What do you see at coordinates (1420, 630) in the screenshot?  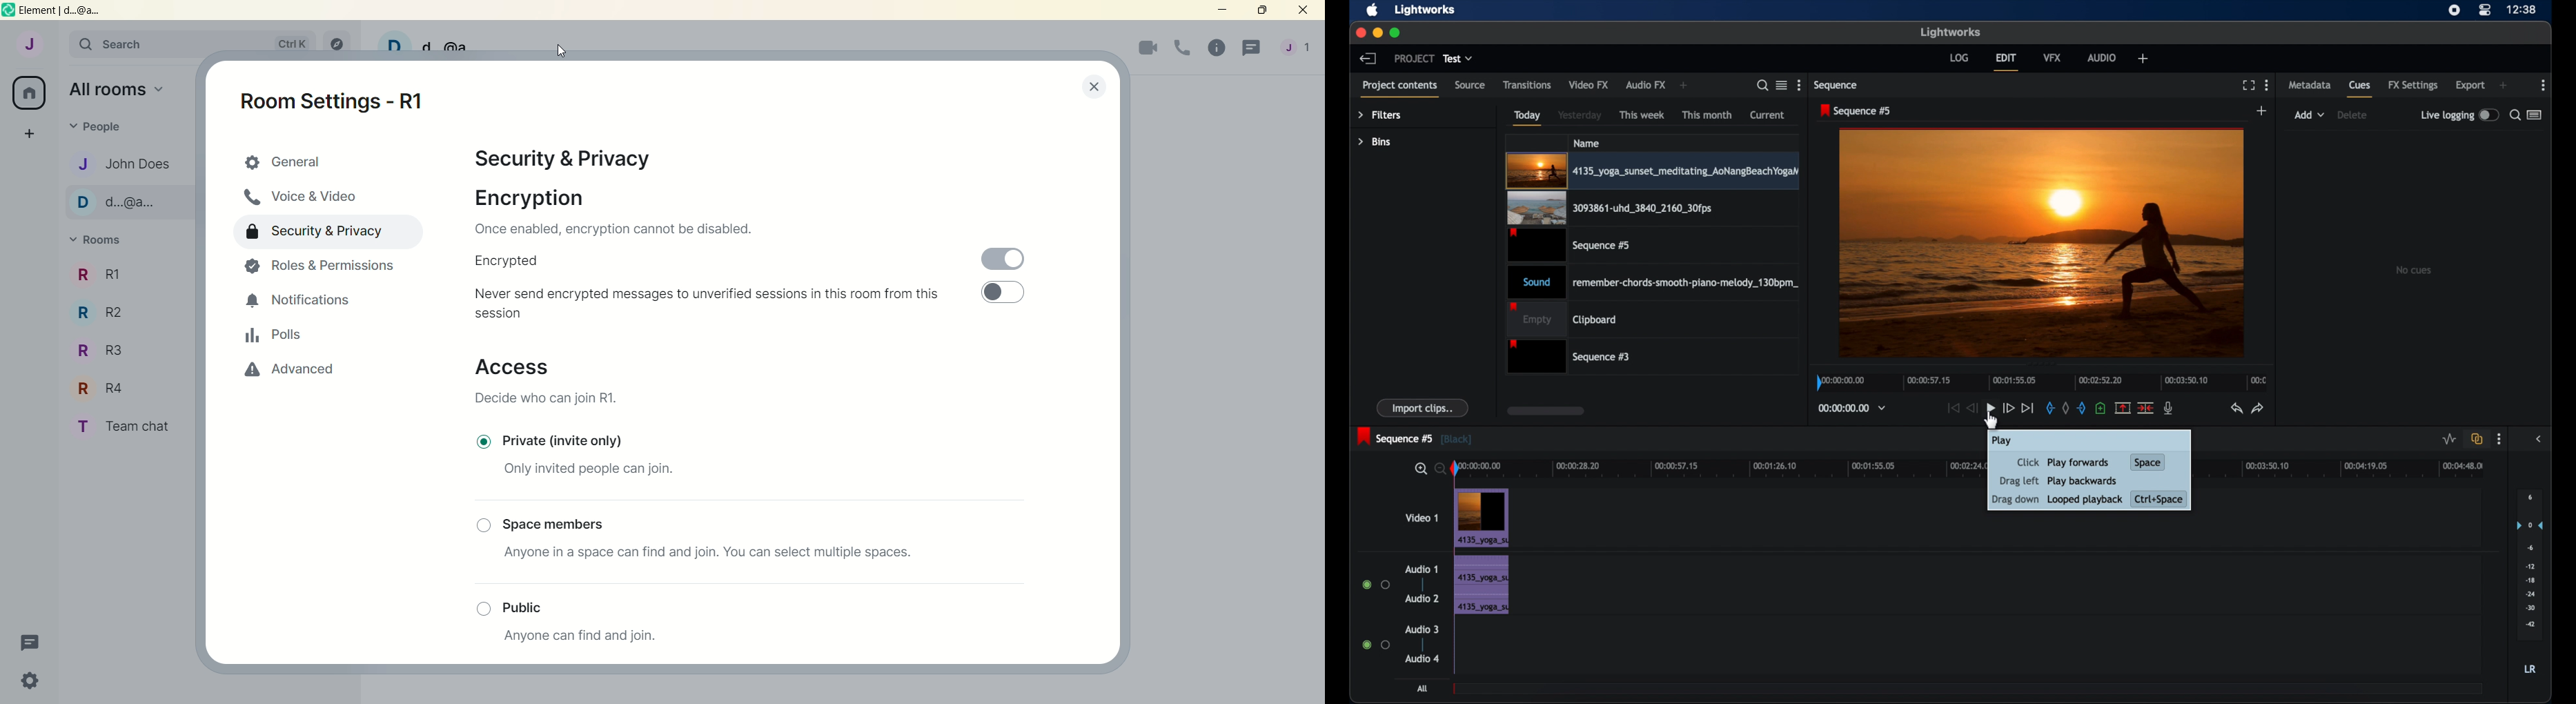 I see `audio 3` at bounding box center [1420, 630].